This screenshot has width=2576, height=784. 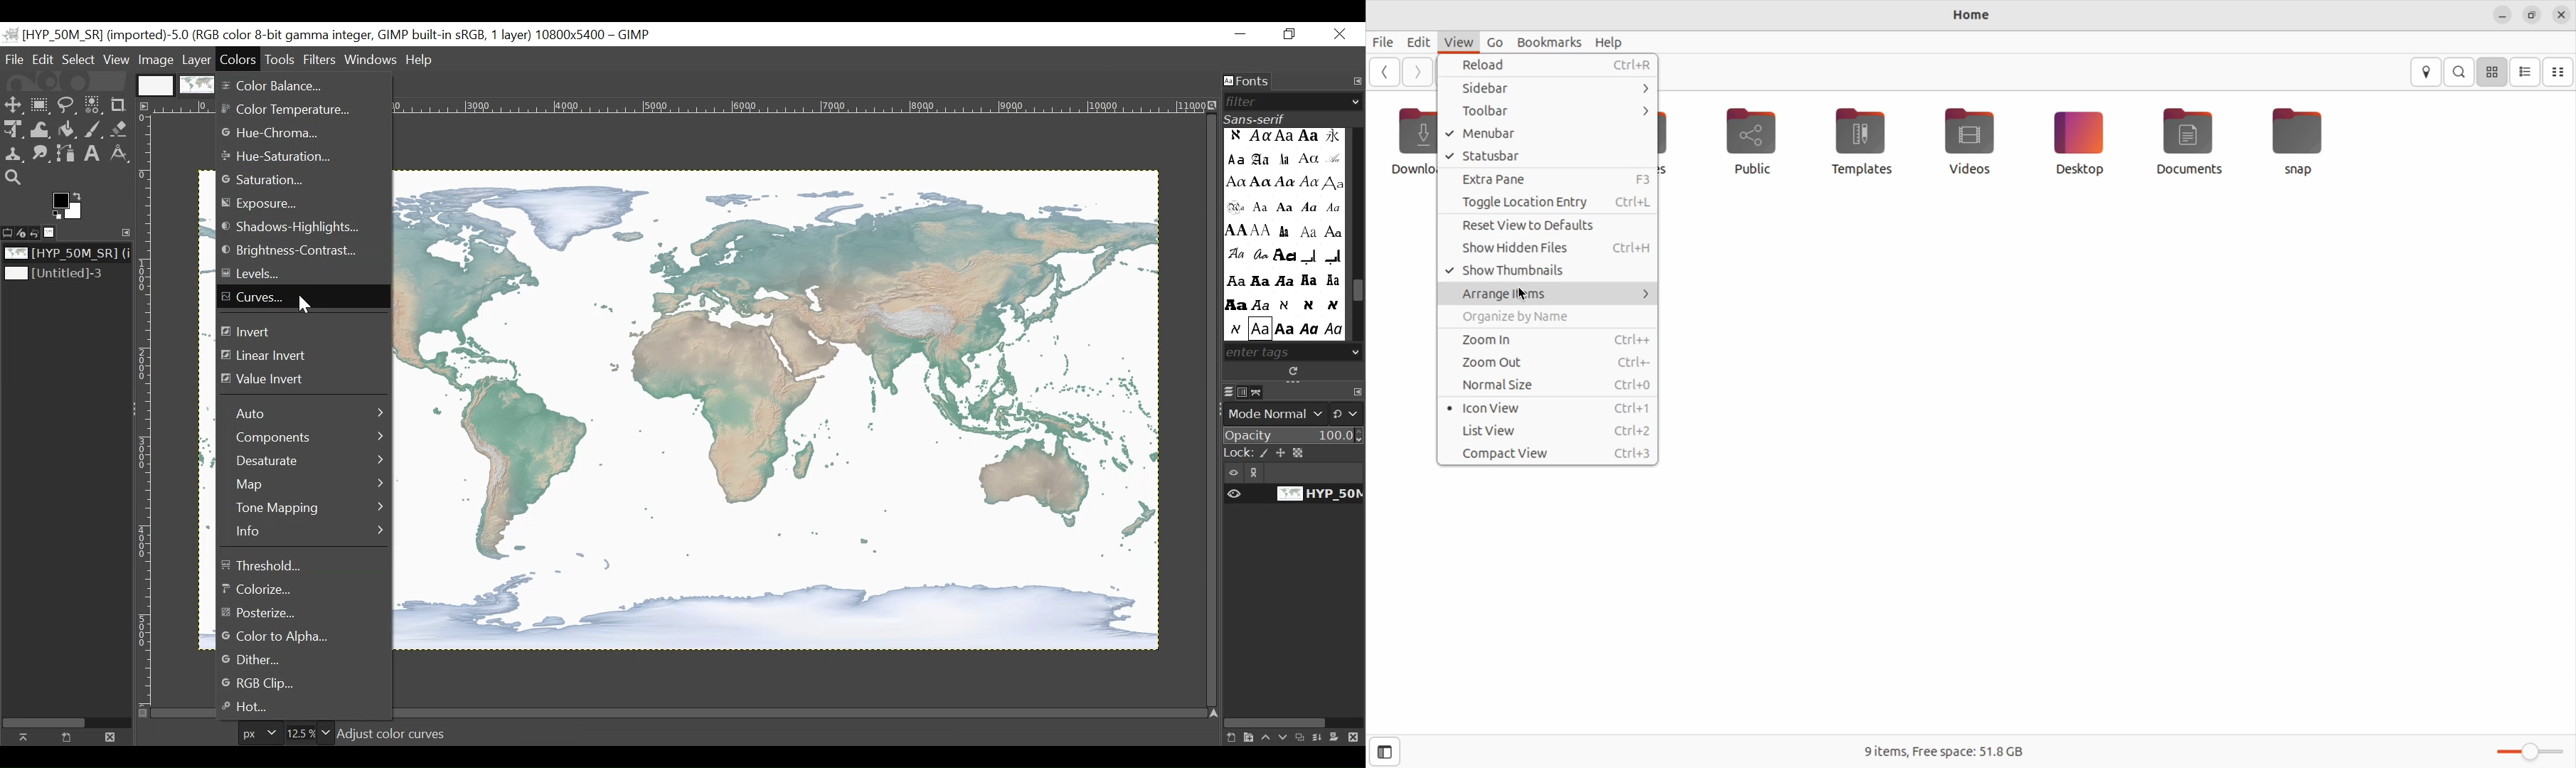 I want to click on Tool options, so click(x=9, y=231).